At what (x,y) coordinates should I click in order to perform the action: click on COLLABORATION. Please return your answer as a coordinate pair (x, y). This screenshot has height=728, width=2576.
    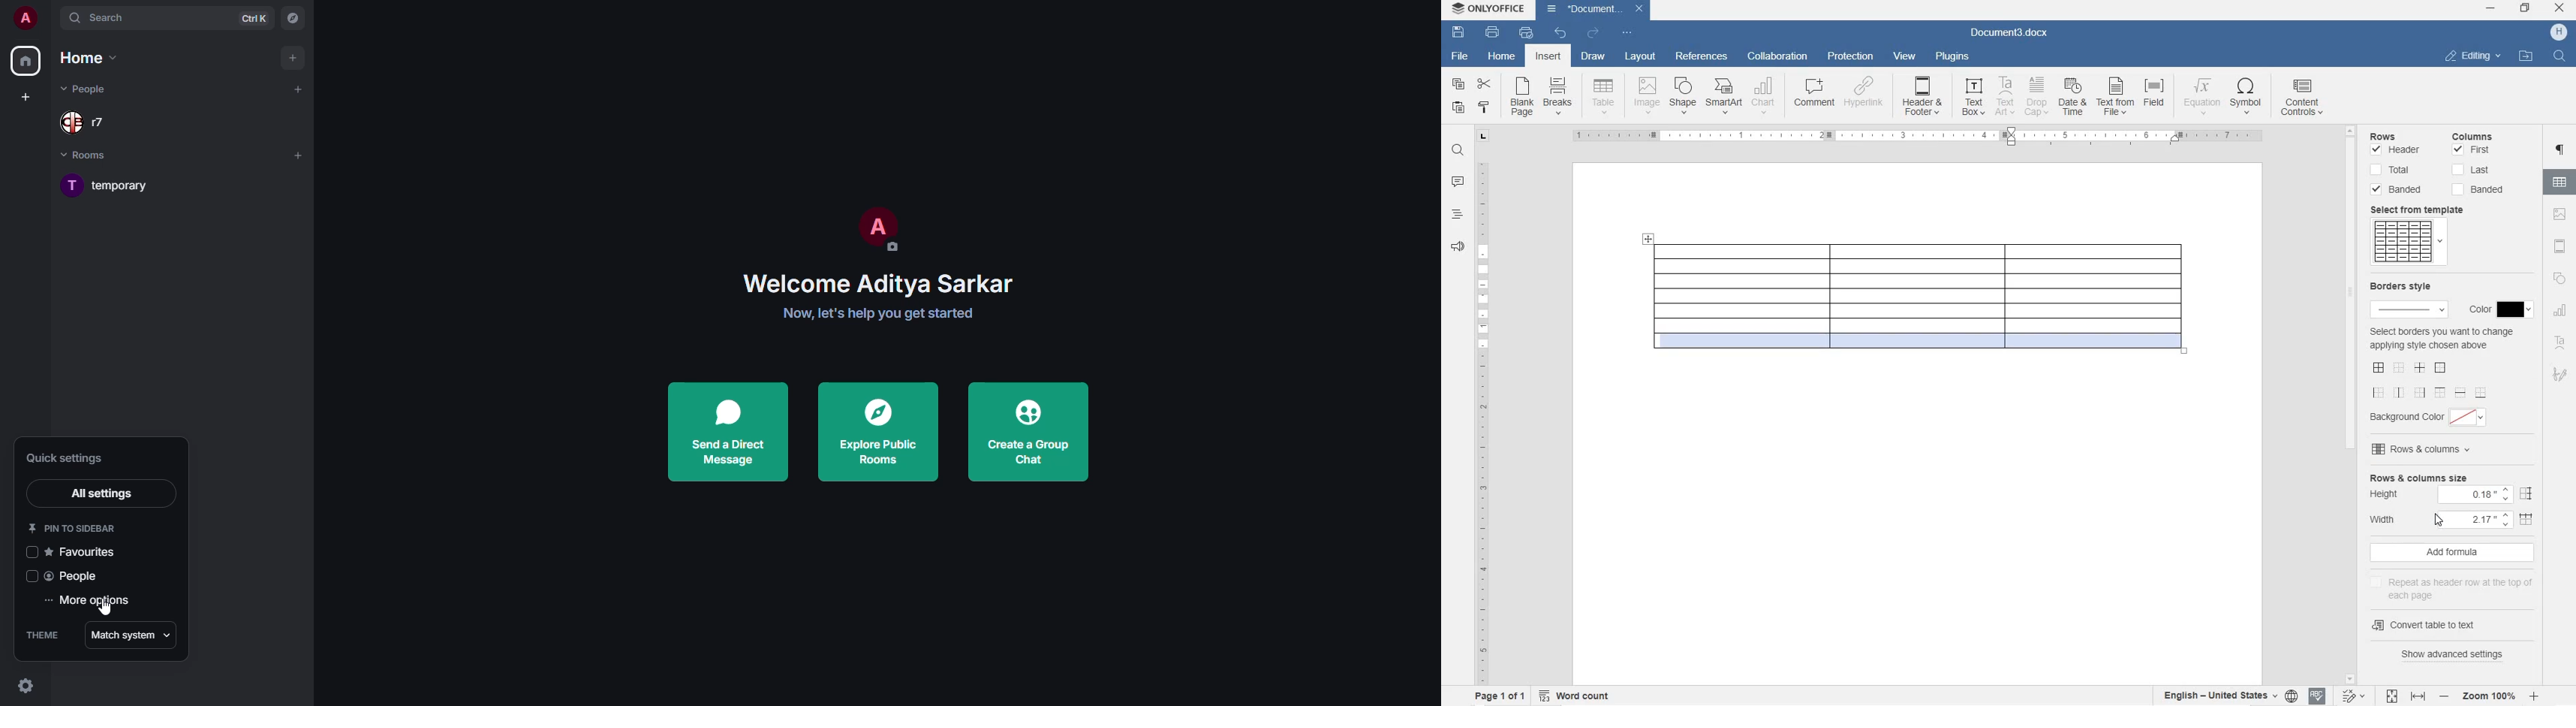
    Looking at the image, I should click on (1778, 57).